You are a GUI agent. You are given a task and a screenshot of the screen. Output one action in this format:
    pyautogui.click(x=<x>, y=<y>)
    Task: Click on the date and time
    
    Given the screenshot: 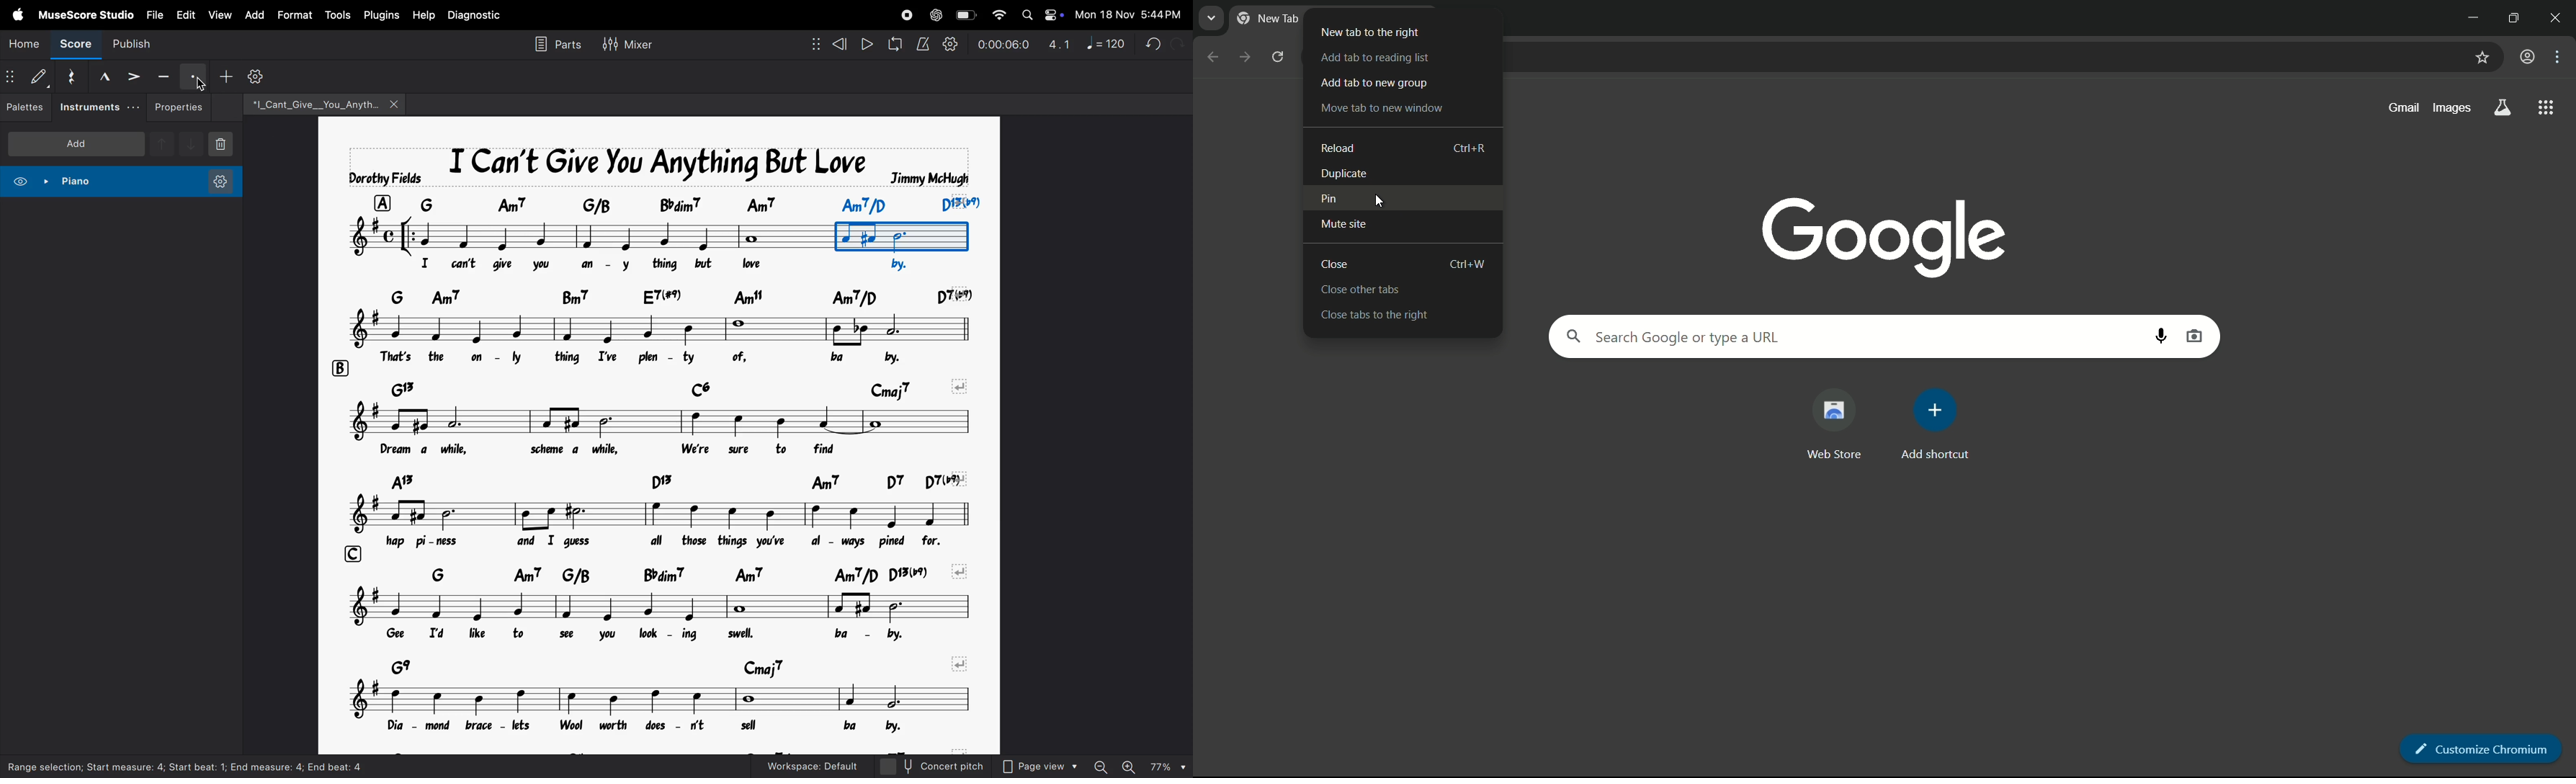 What is the action you would take?
    pyautogui.click(x=1127, y=14)
    